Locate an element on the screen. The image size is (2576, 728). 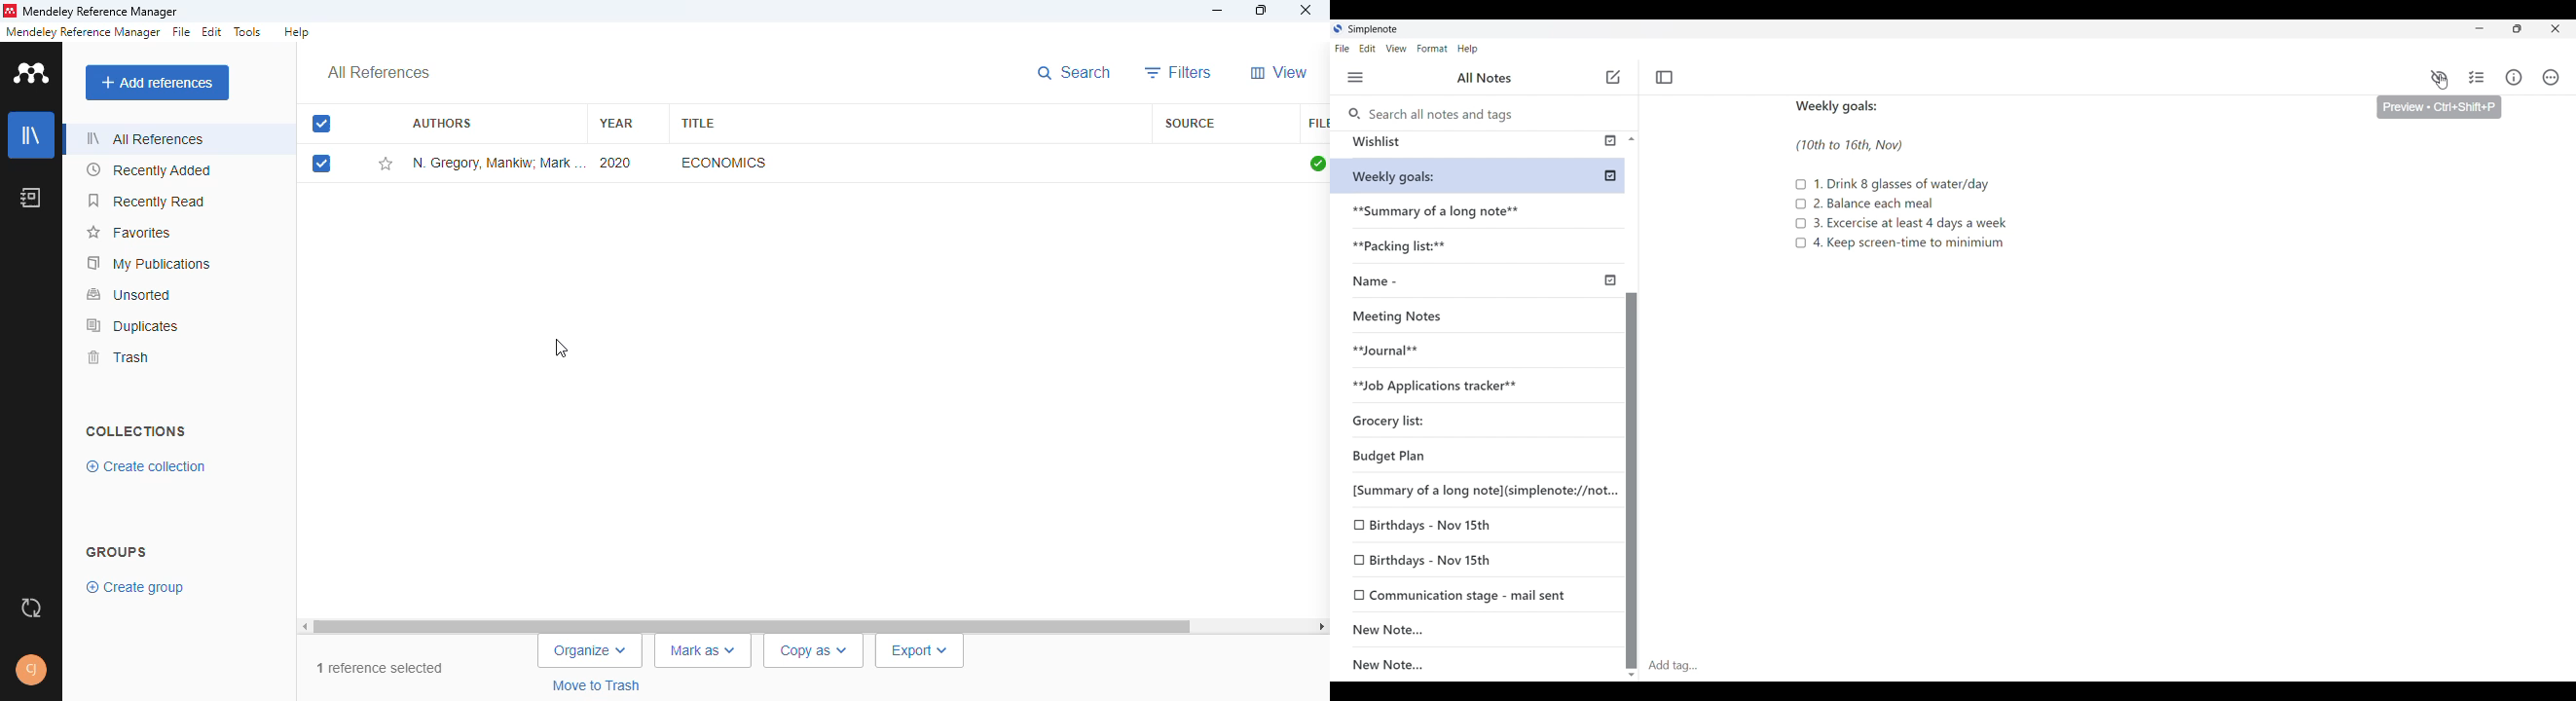
**Weekly goals:** is located at coordinates (1487, 177).